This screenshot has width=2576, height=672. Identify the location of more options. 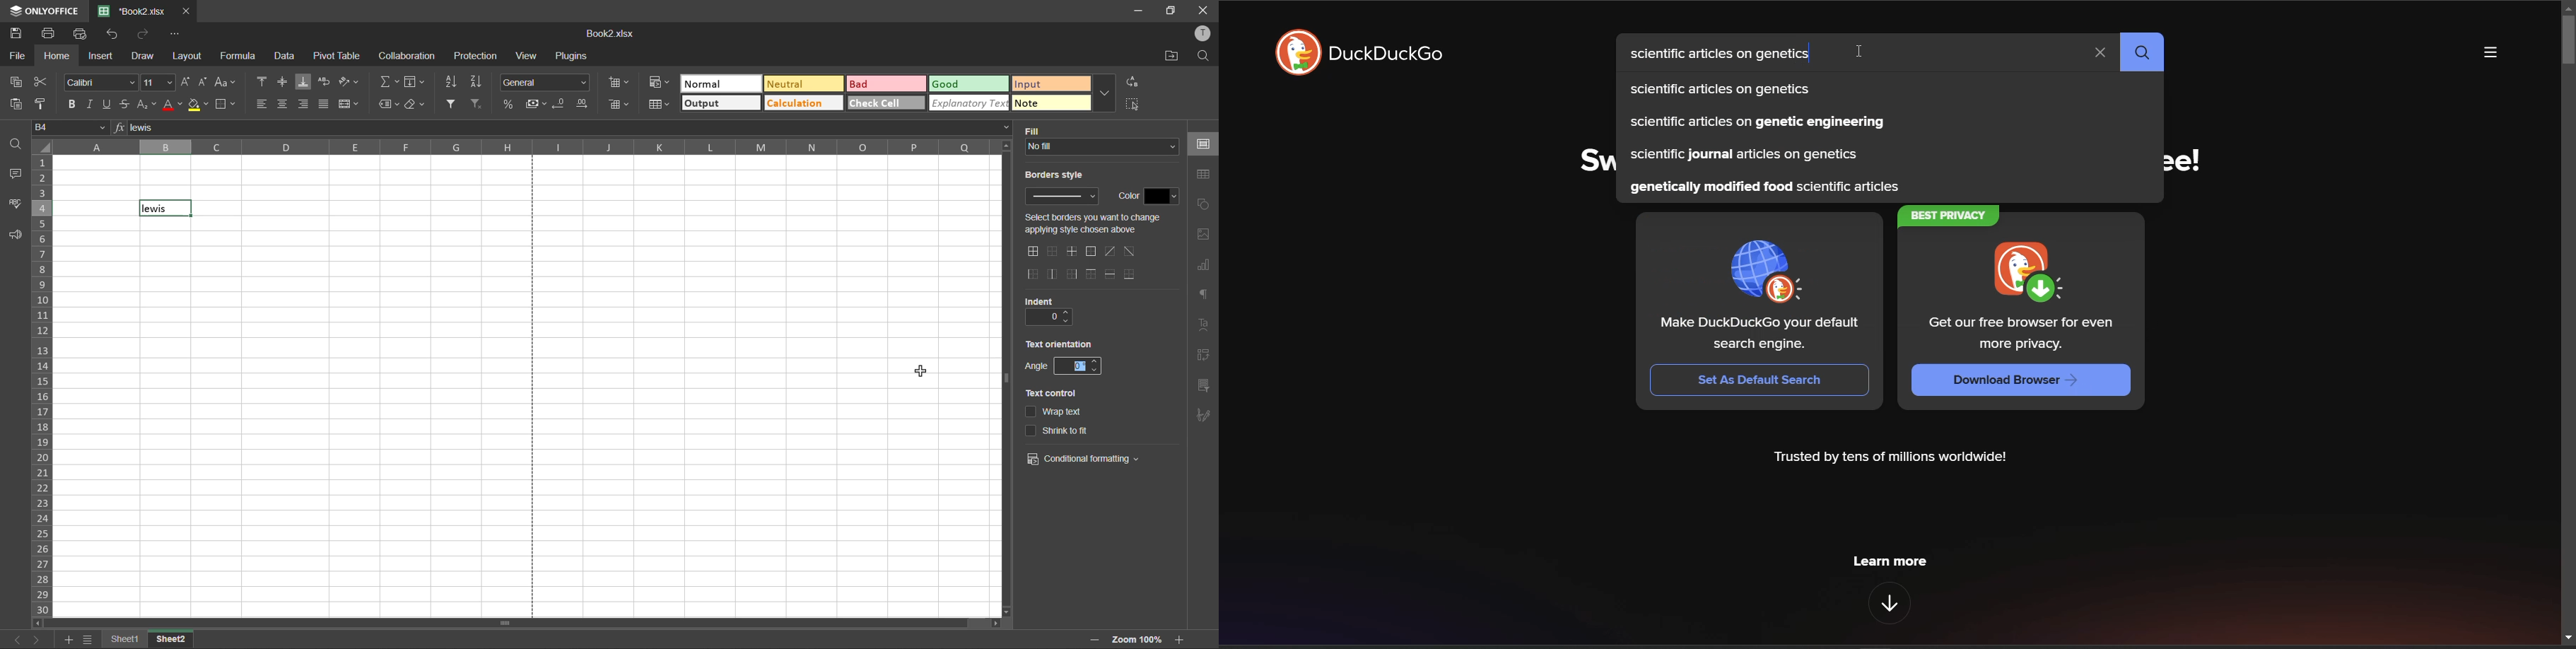
(1104, 92).